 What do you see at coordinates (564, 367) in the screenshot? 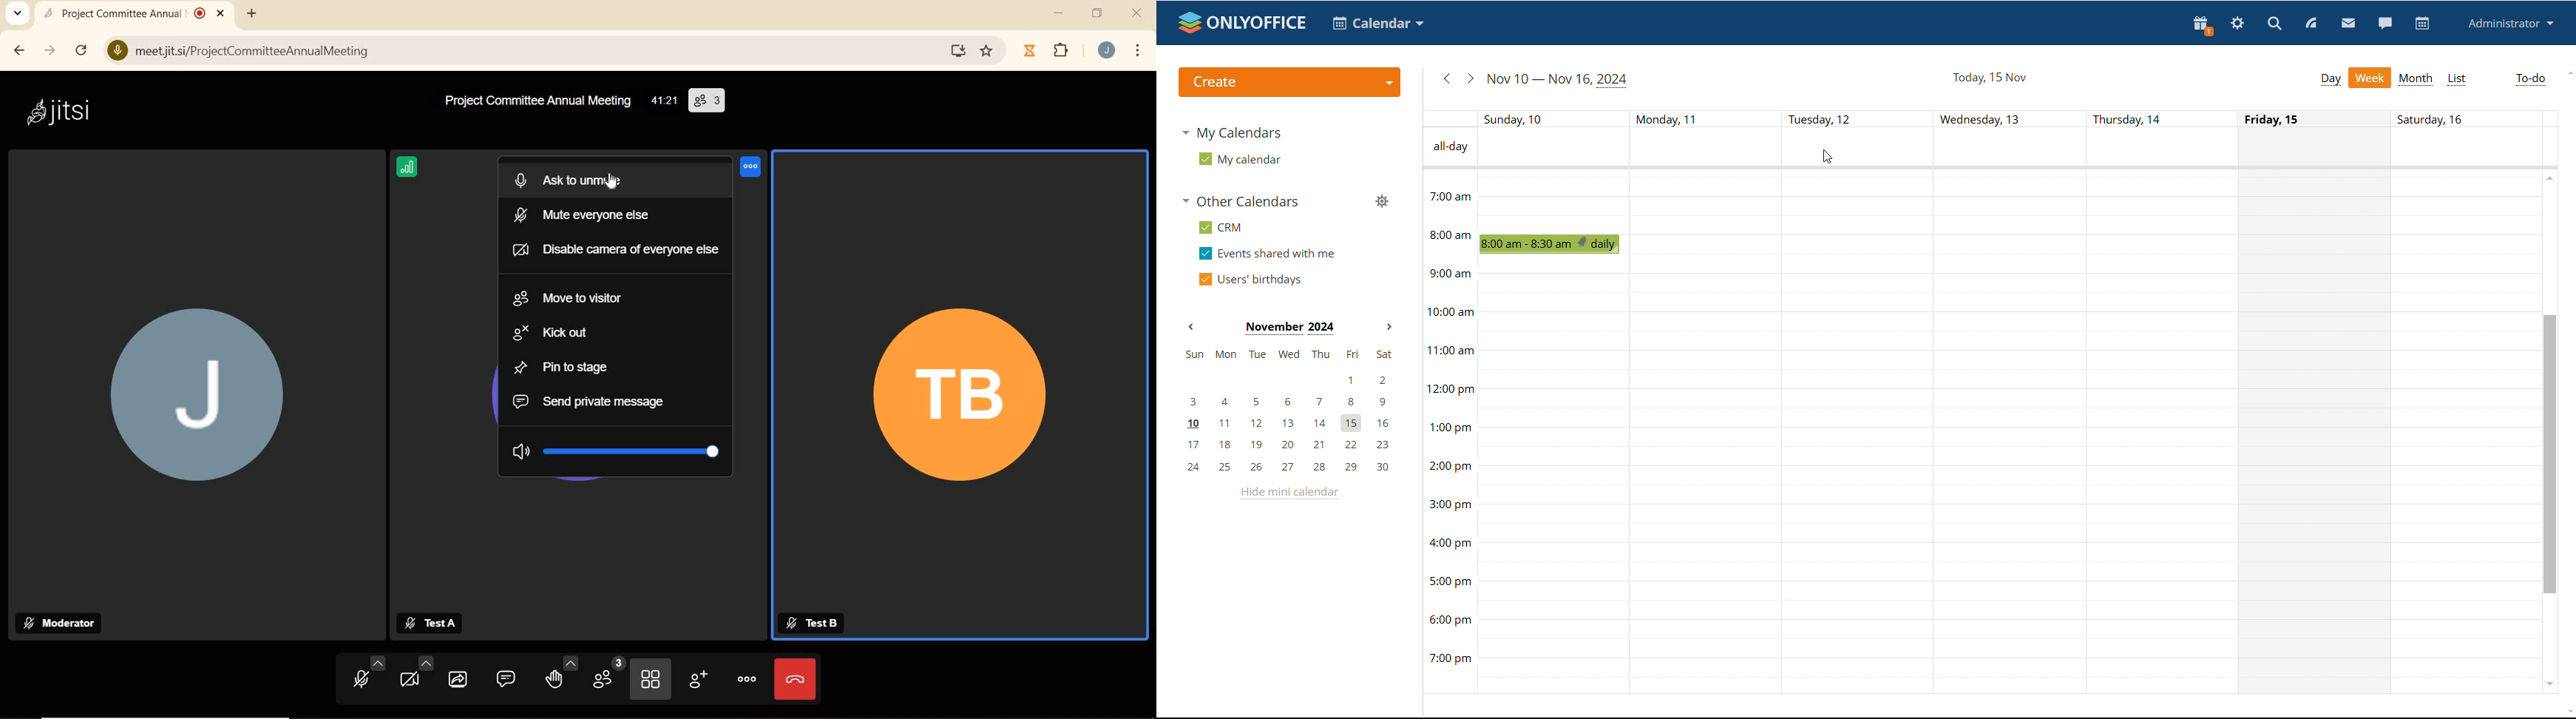
I see `PIN TO STAGE` at bounding box center [564, 367].